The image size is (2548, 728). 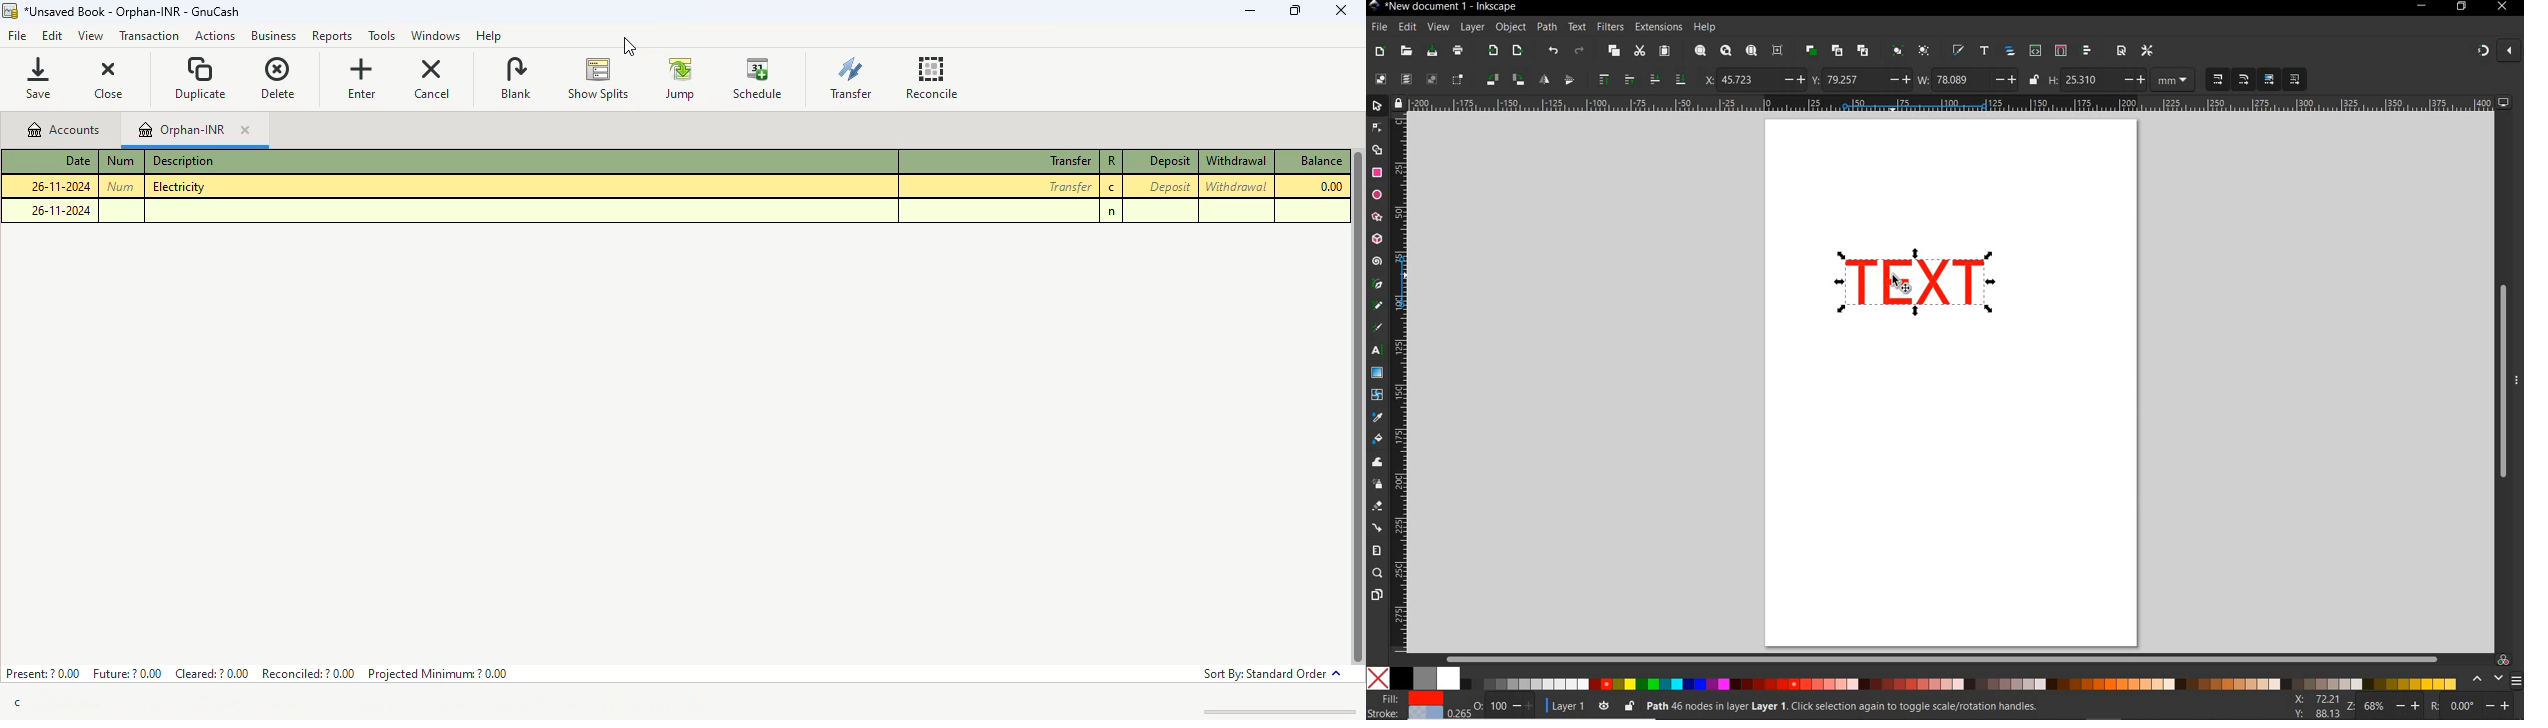 What do you see at coordinates (62, 130) in the screenshot?
I see `accounts` at bounding box center [62, 130].